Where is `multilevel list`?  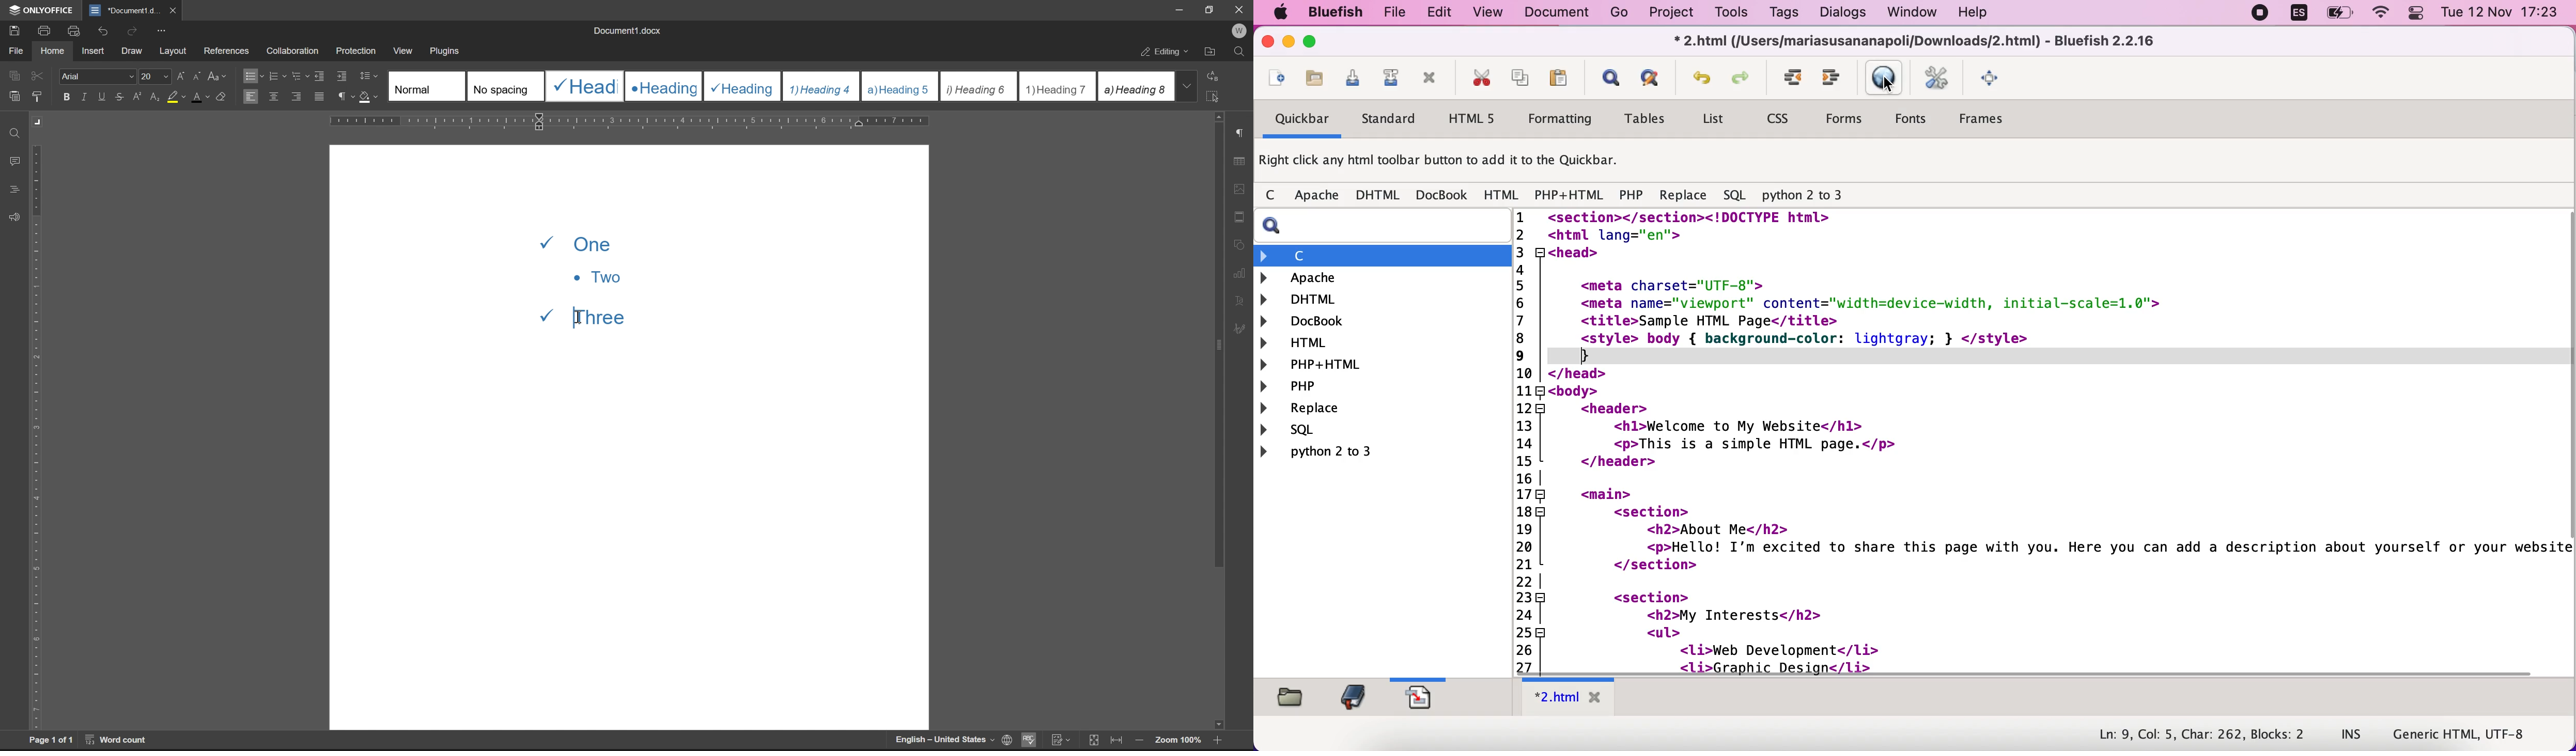
multilevel list is located at coordinates (301, 75).